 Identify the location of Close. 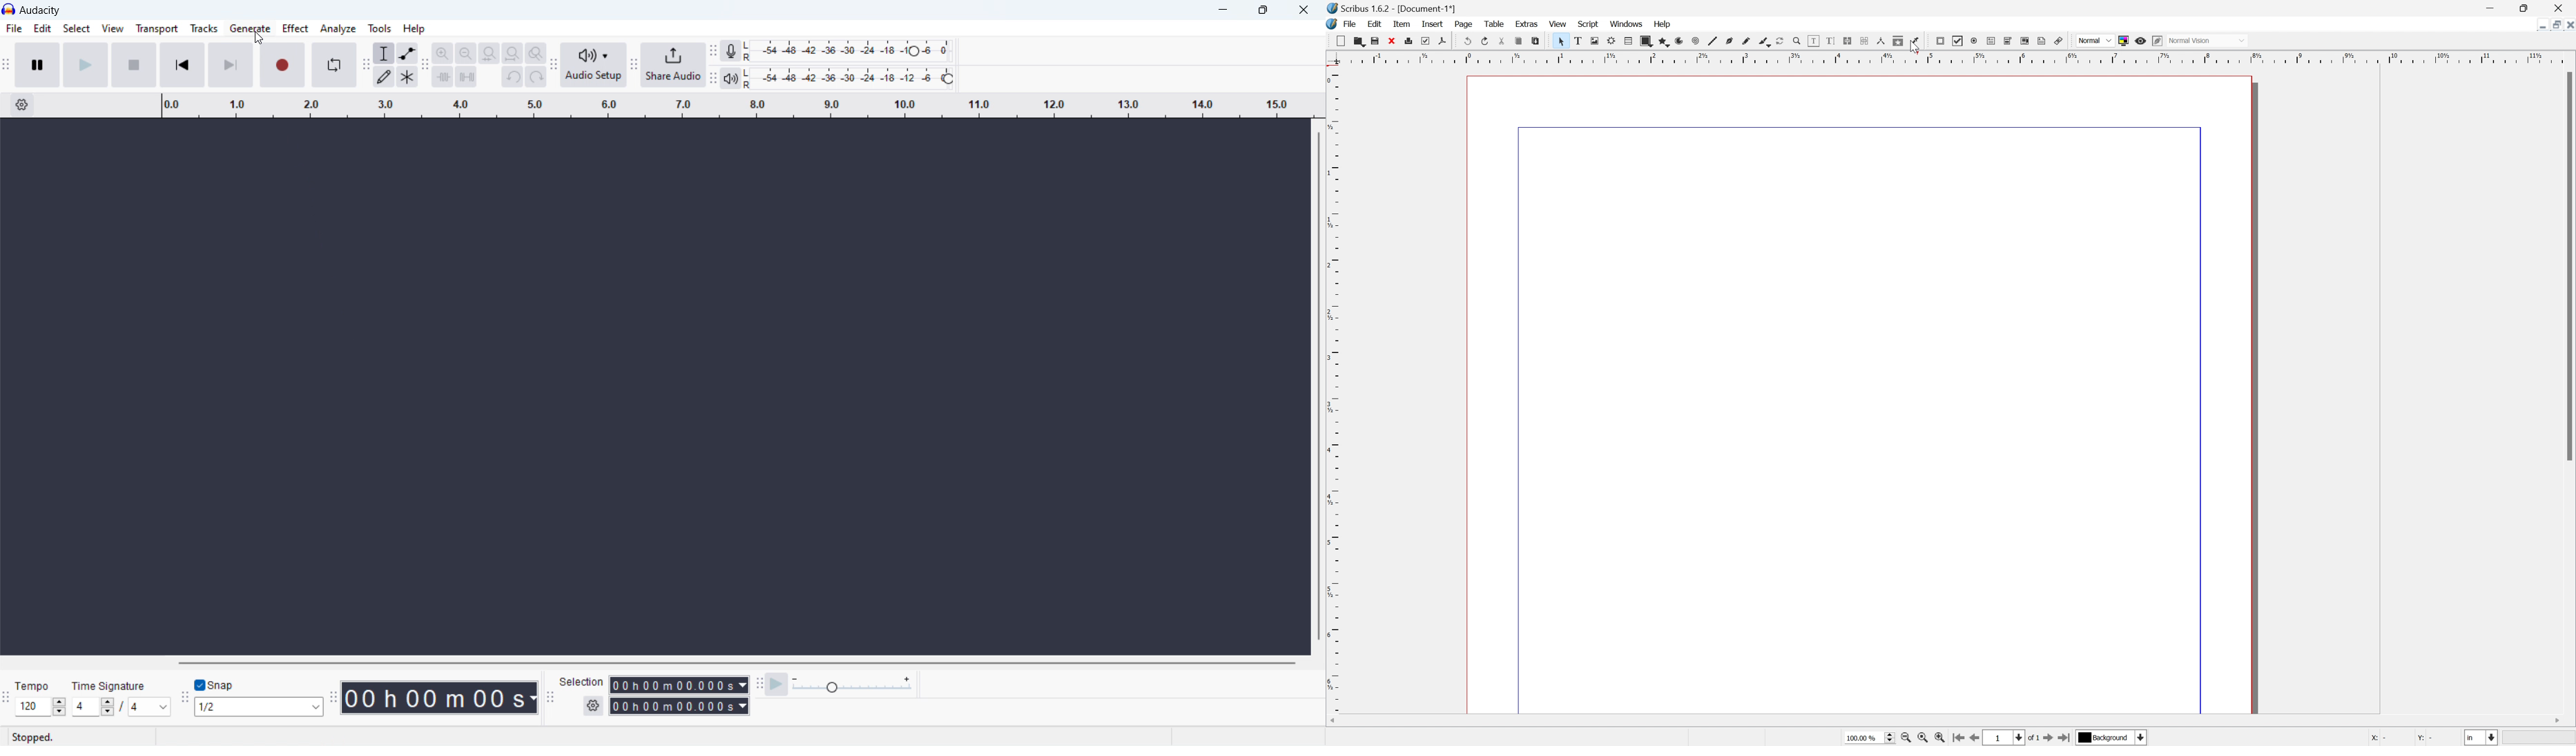
(2561, 8).